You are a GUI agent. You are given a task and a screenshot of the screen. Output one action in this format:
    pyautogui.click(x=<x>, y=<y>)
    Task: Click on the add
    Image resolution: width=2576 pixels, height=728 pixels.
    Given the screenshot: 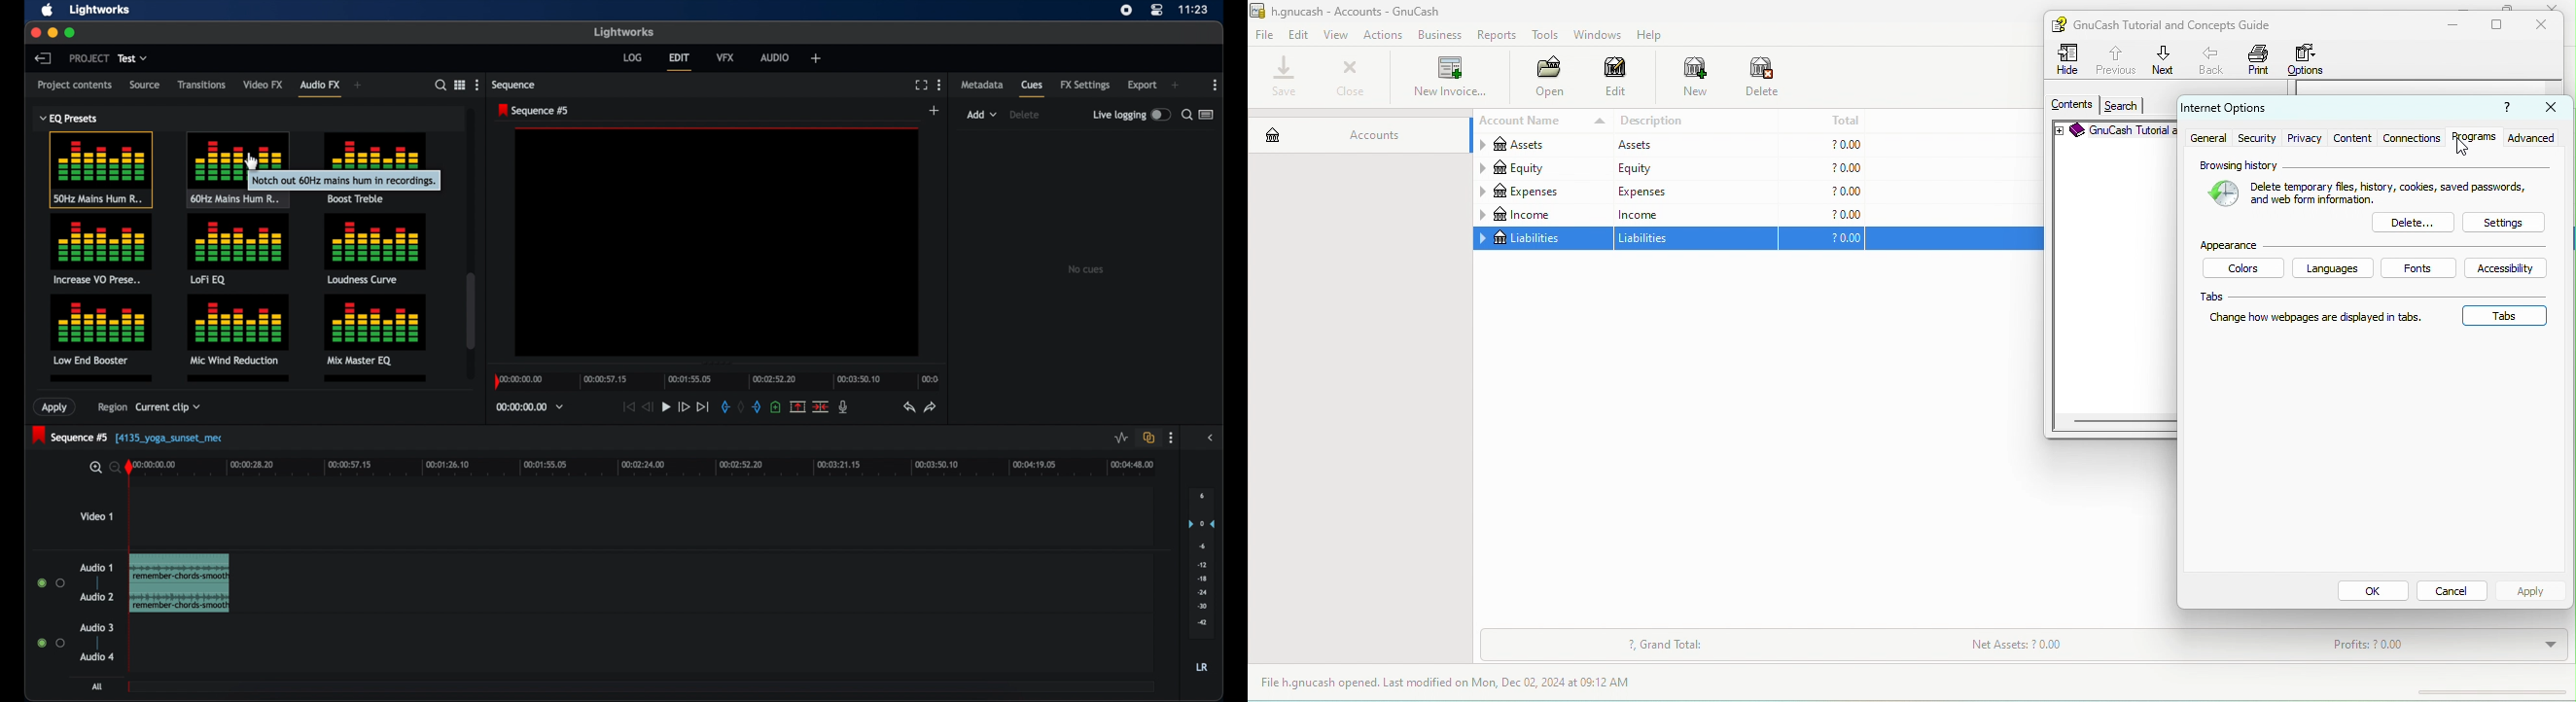 What is the action you would take?
    pyautogui.click(x=982, y=114)
    